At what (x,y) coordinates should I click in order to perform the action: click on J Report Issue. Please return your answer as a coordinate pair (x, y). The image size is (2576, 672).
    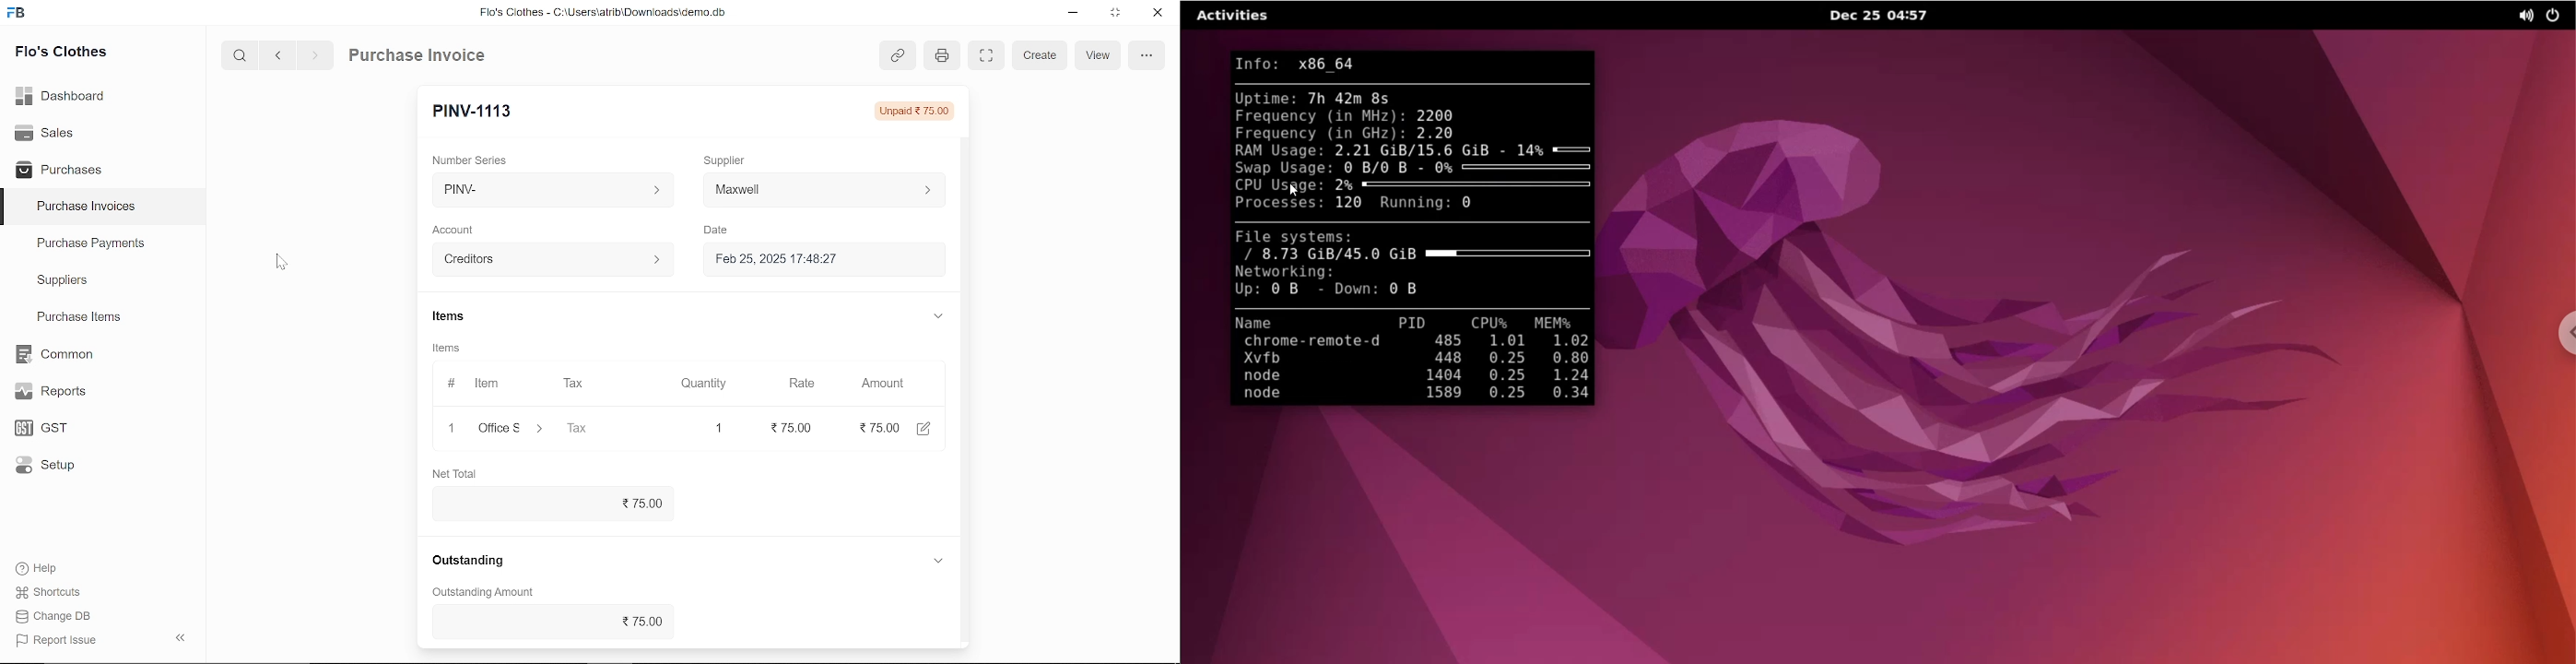
    Looking at the image, I should click on (53, 640).